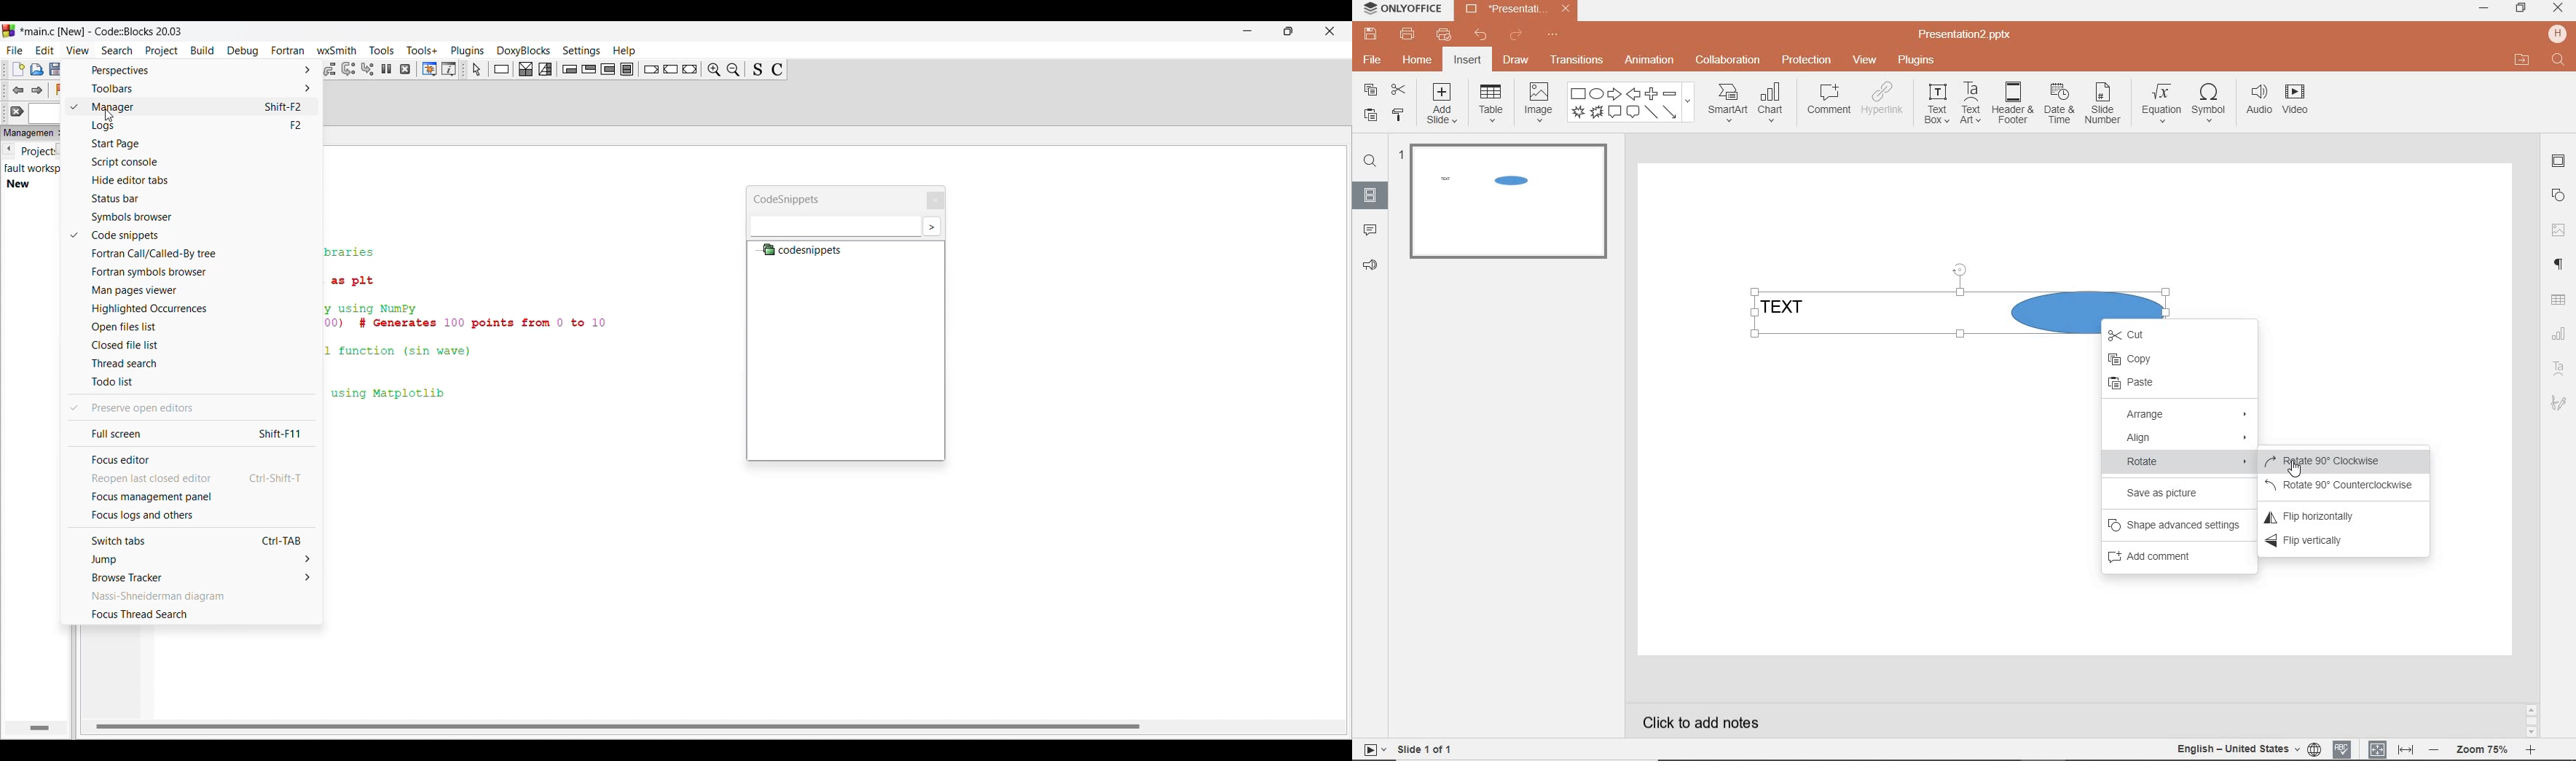 The image size is (2576, 784). I want to click on hyperlink, so click(1883, 100).